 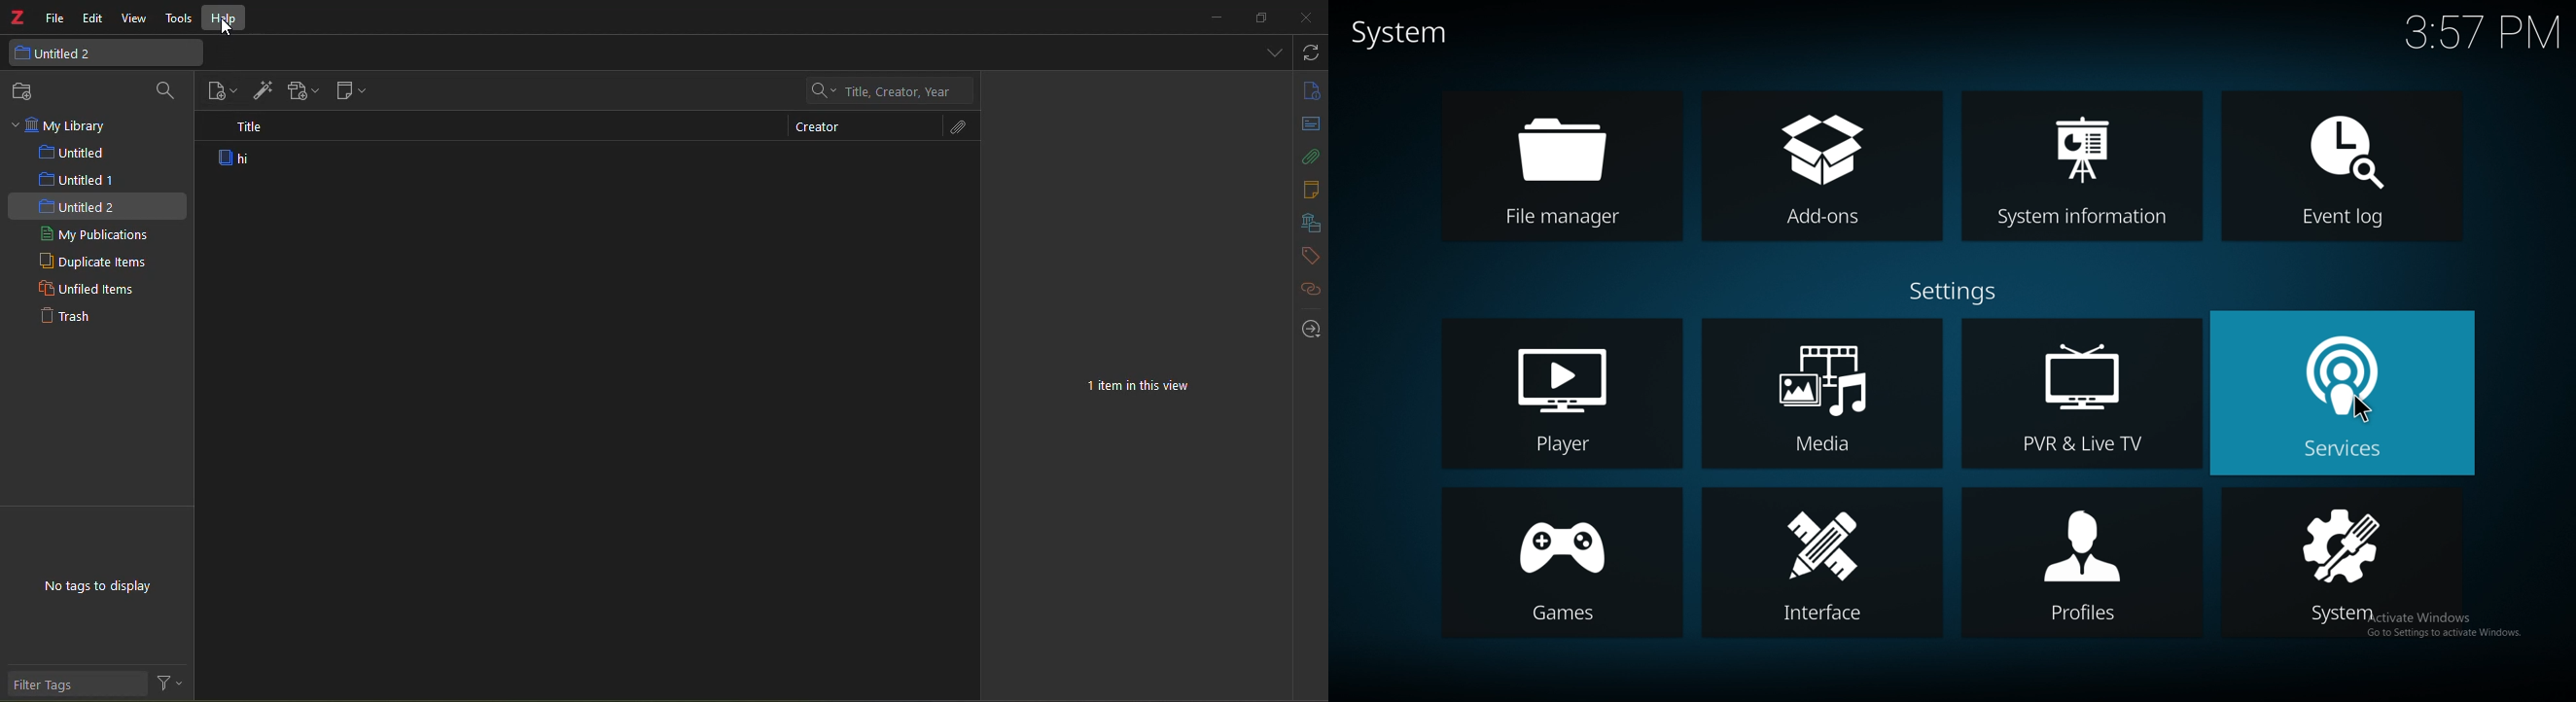 What do you see at coordinates (1308, 289) in the screenshot?
I see `related` at bounding box center [1308, 289].